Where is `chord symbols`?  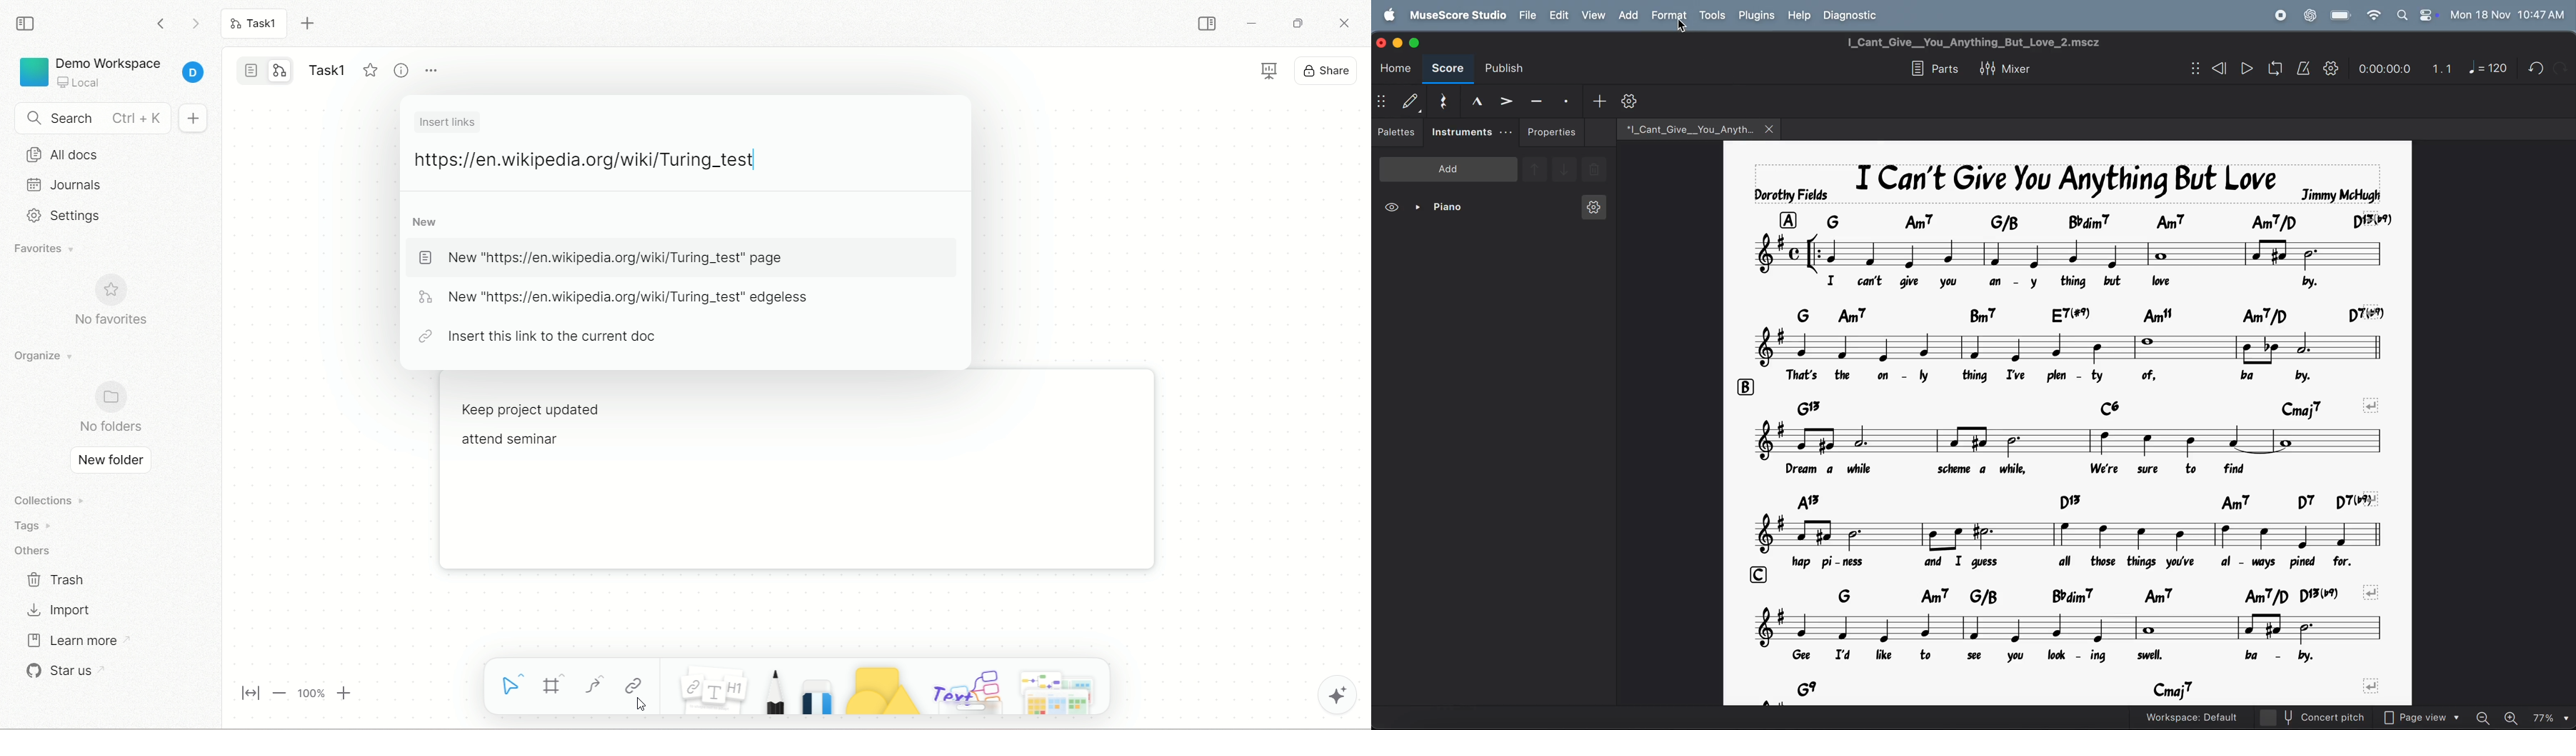
chord symbols is located at coordinates (2086, 314).